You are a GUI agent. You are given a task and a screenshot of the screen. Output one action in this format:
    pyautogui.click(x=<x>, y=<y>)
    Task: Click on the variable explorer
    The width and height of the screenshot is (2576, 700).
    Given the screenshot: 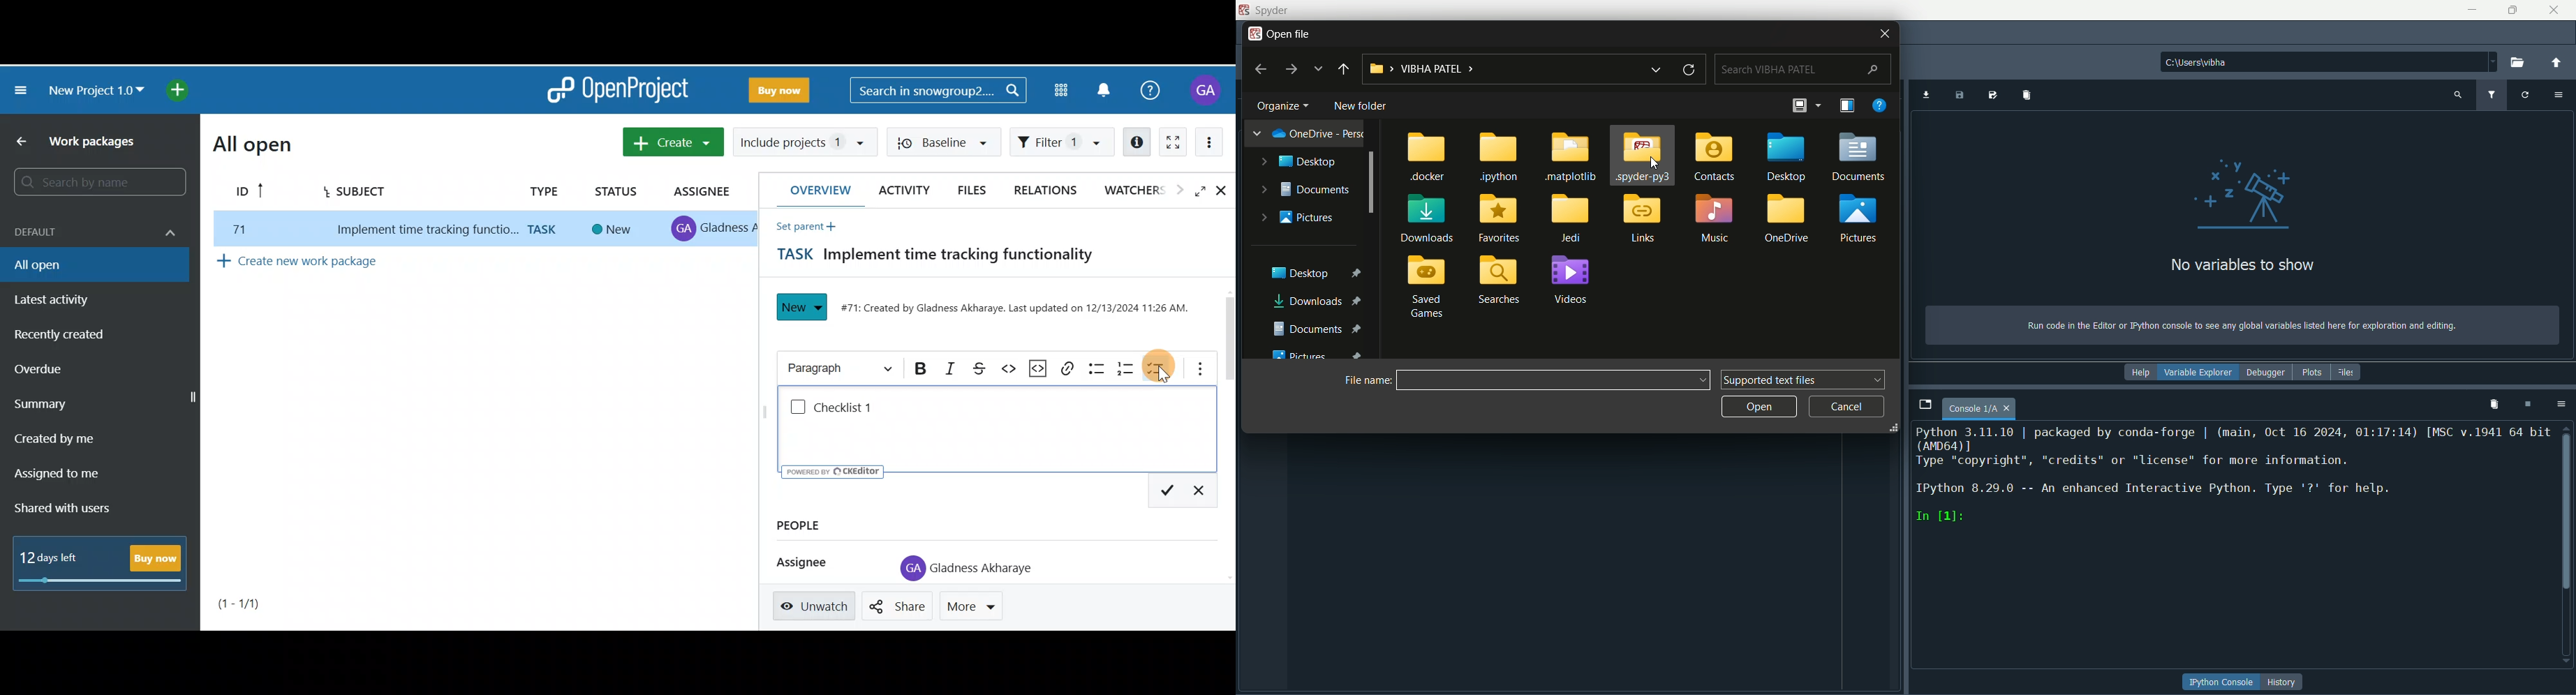 What is the action you would take?
    pyautogui.click(x=2202, y=373)
    